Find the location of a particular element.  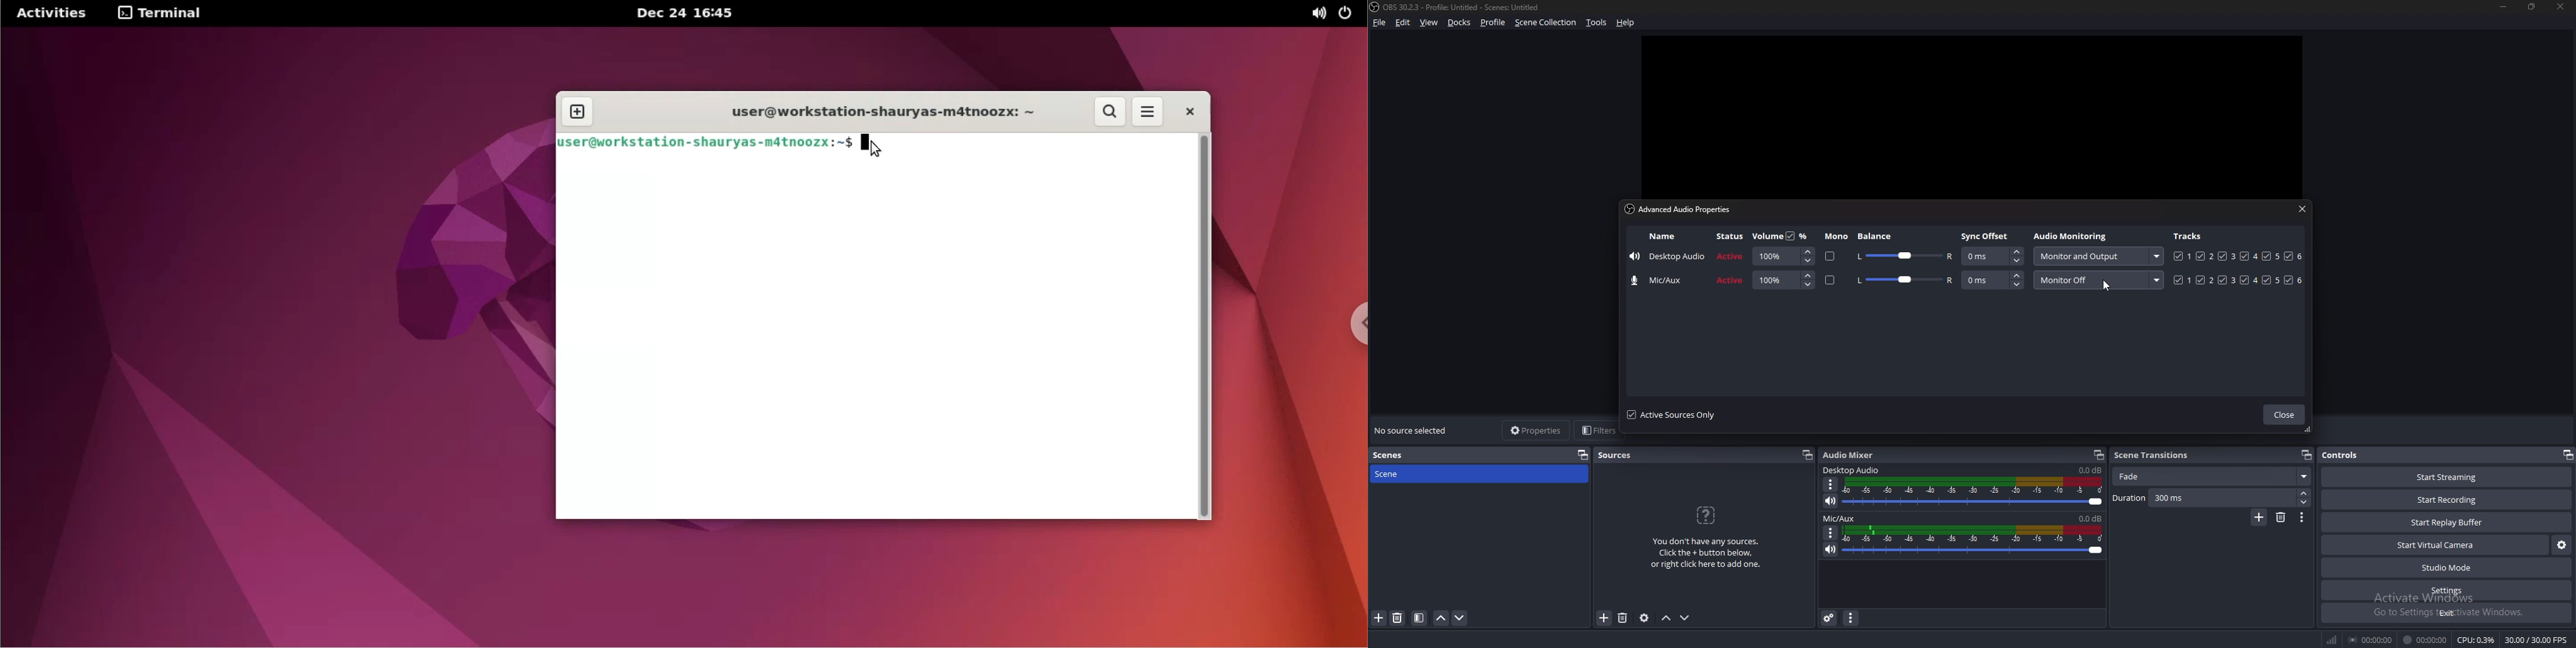

tracks is located at coordinates (2189, 236).